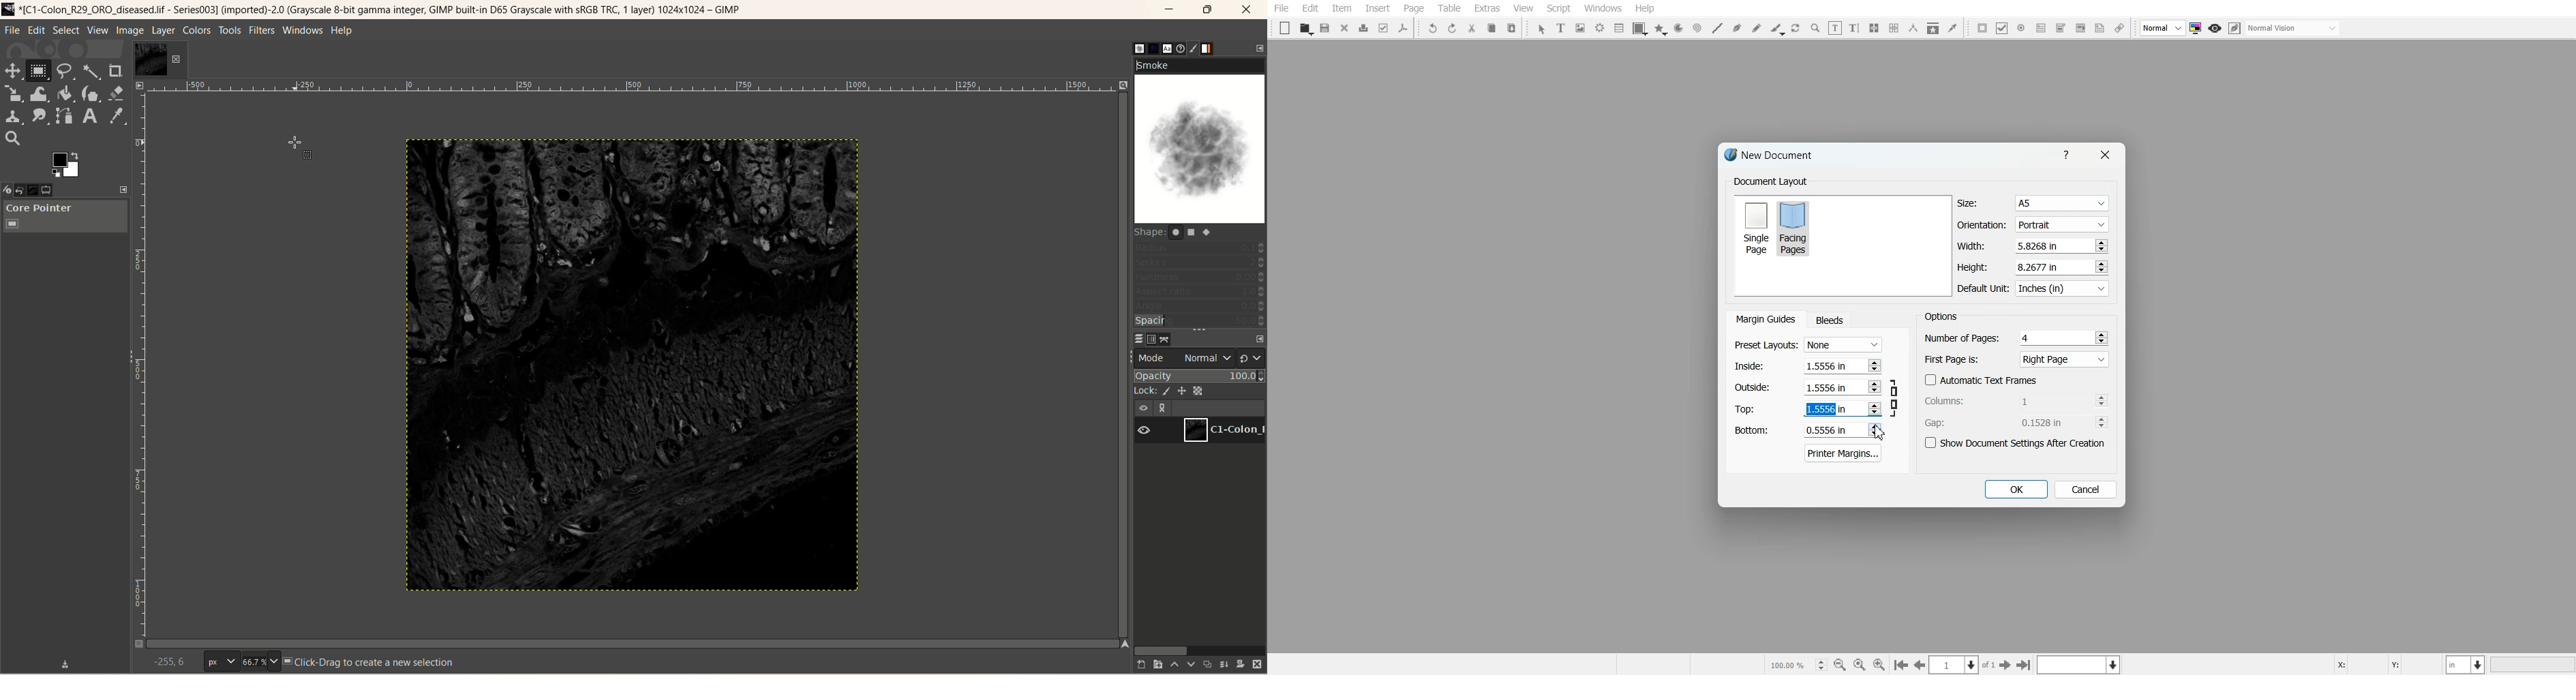 The width and height of the screenshot is (2576, 700). What do you see at coordinates (1678, 29) in the screenshot?
I see `Arc` at bounding box center [1678, 29].